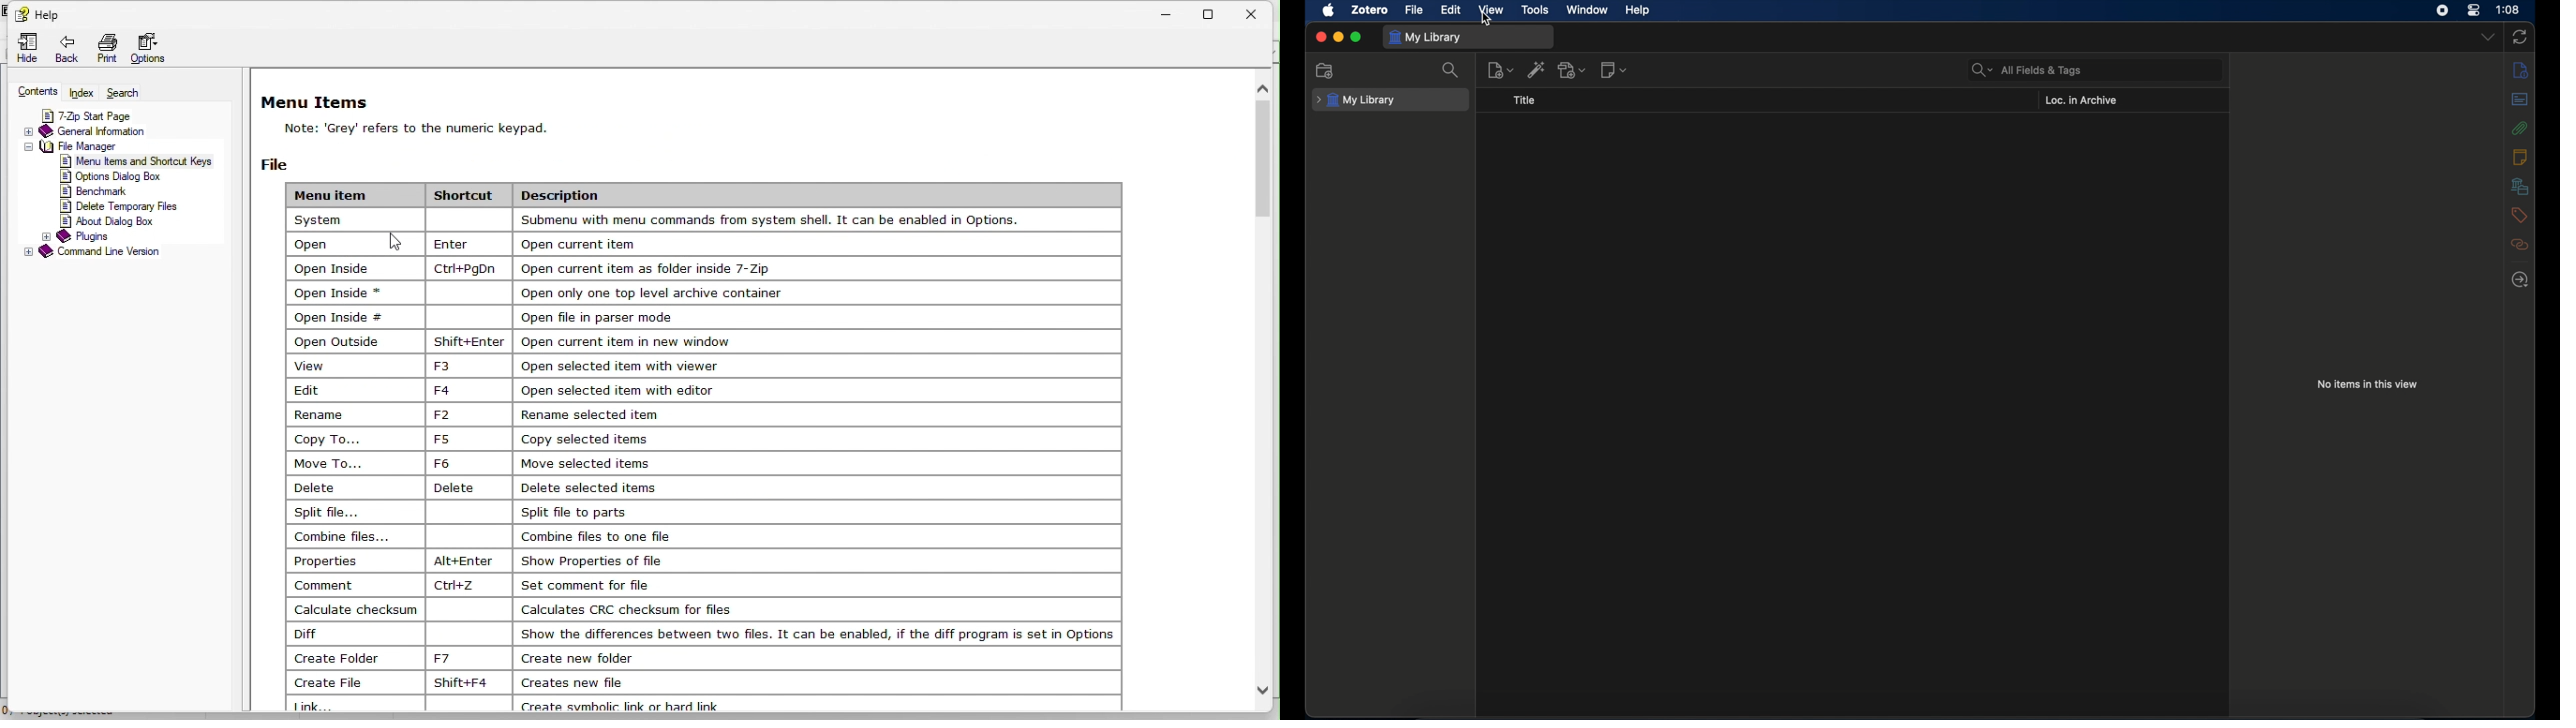 The height and width of the screenshot is (728, 2576). What do you see at coordinates (1637, 11) in the screenshot?
I see `help` at bounding box center [1637, 11].